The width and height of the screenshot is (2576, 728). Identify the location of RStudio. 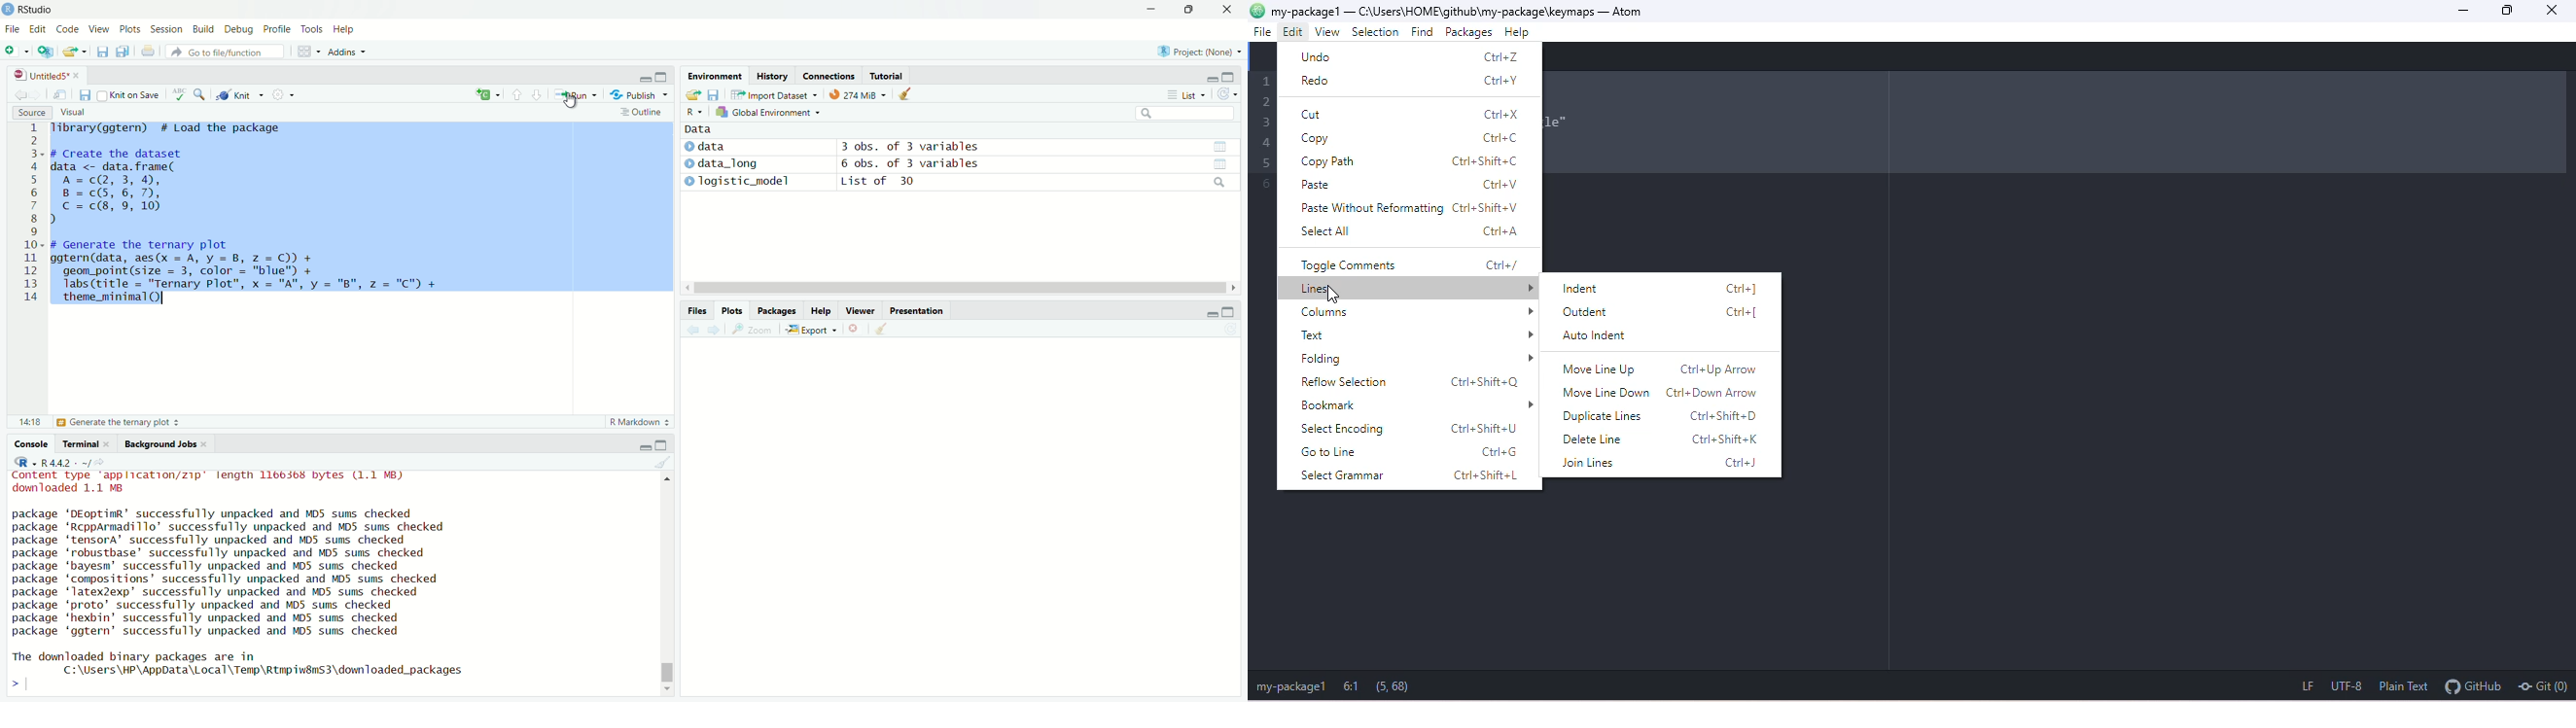
(31, 8).